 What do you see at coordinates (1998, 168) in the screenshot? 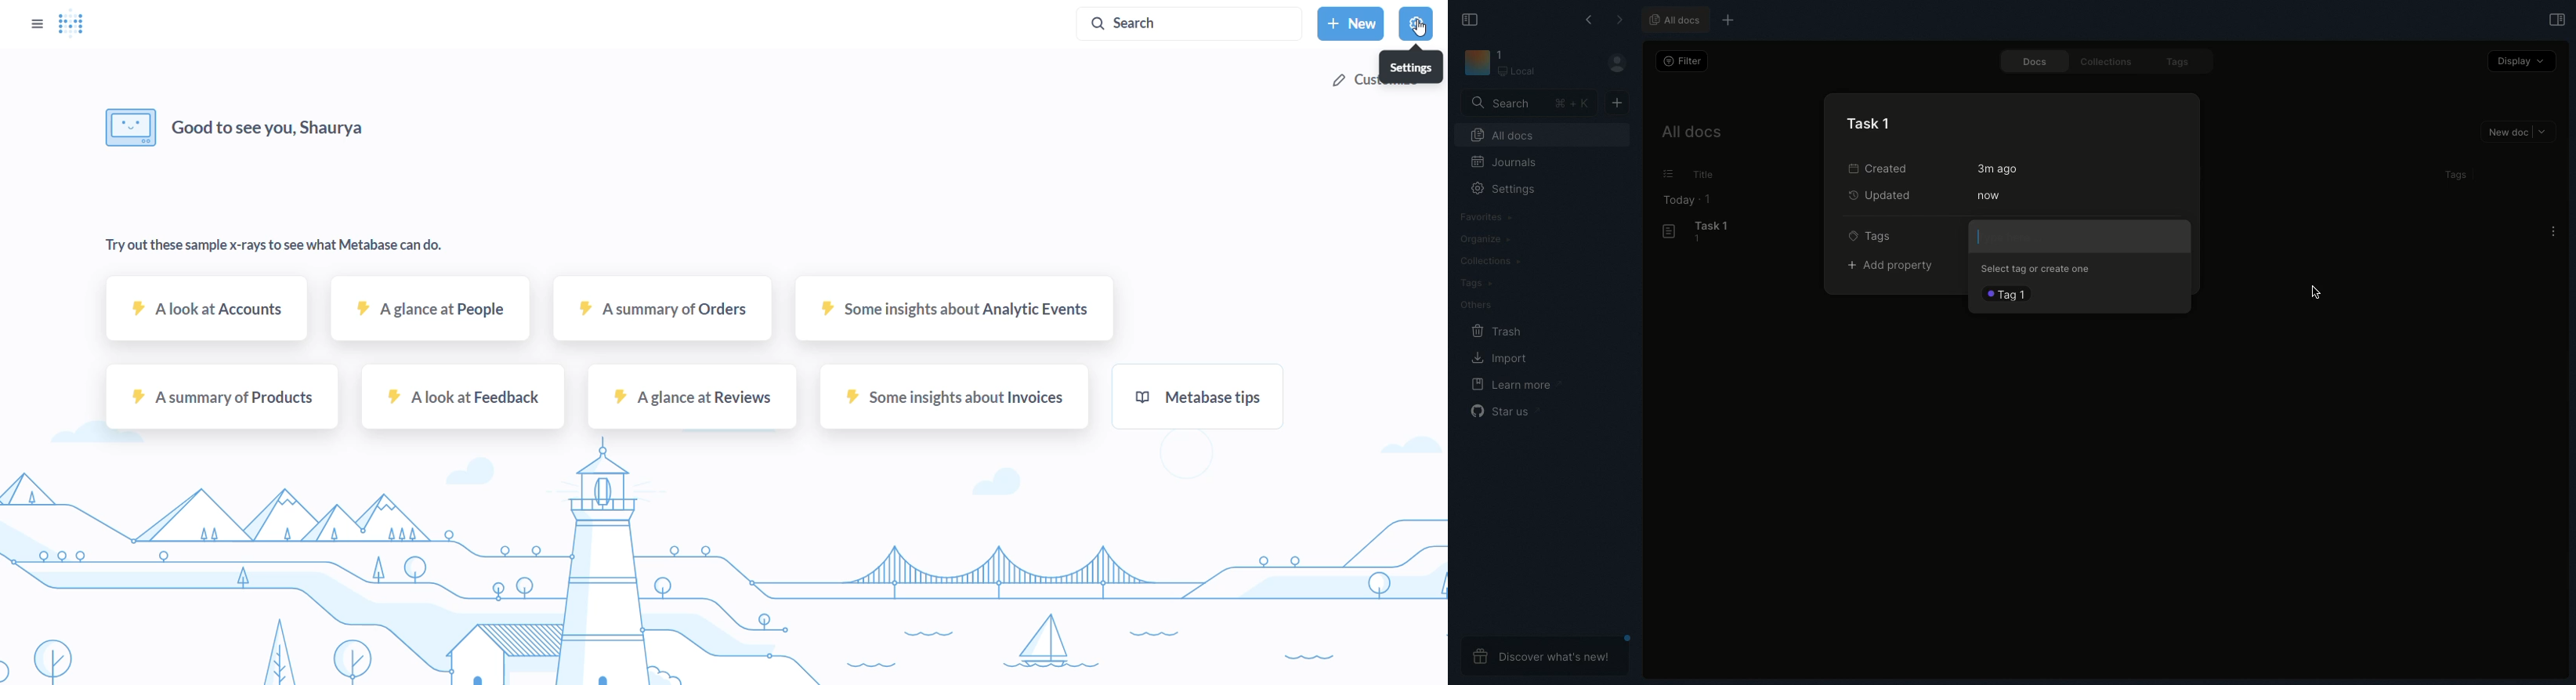
I see `3m ago` at bounding box center [1998, 168].